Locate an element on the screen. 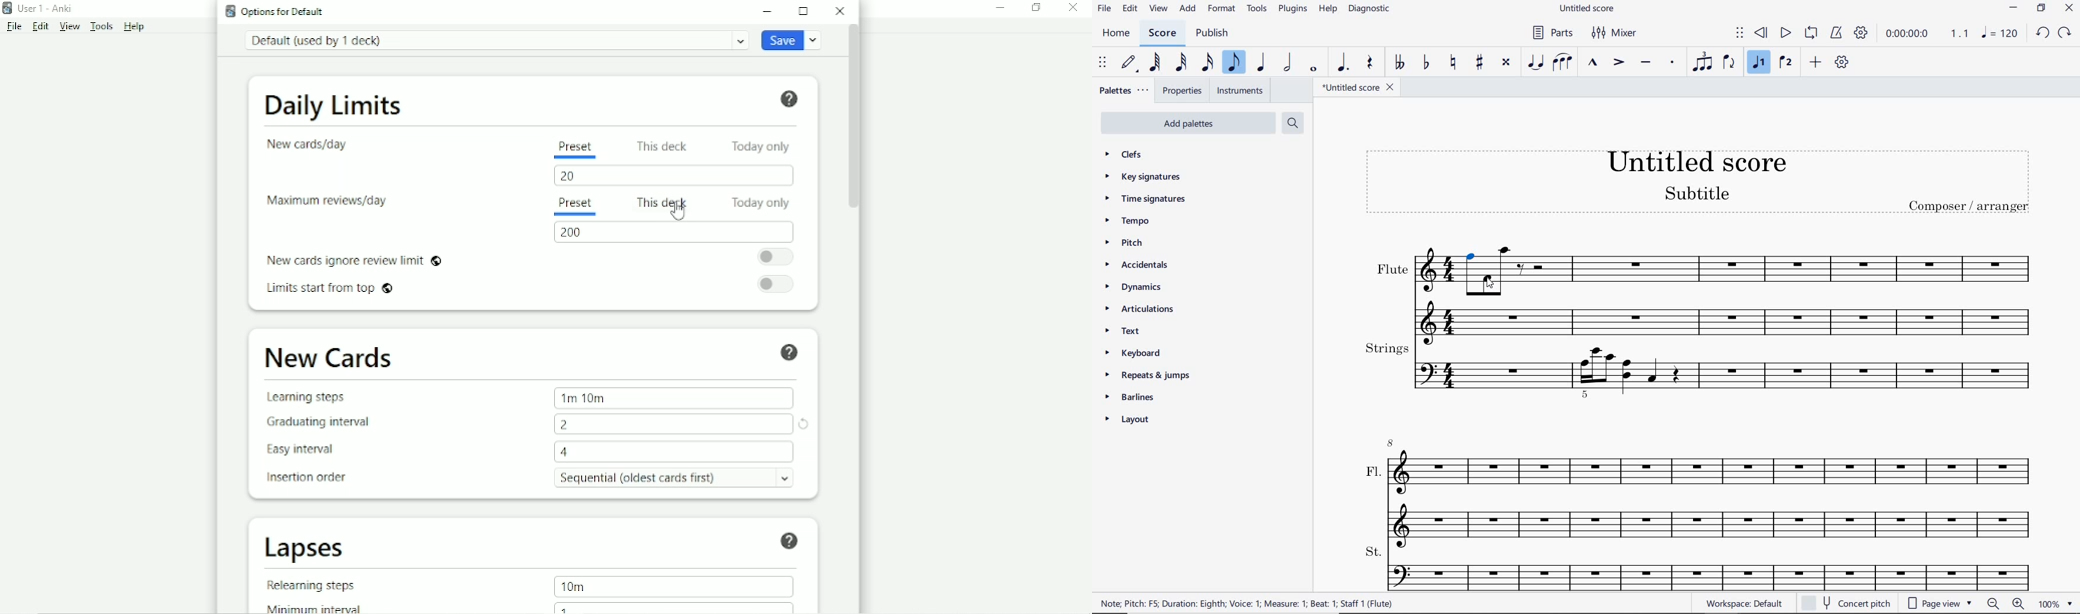  Close is located at coordinates (840, 11).